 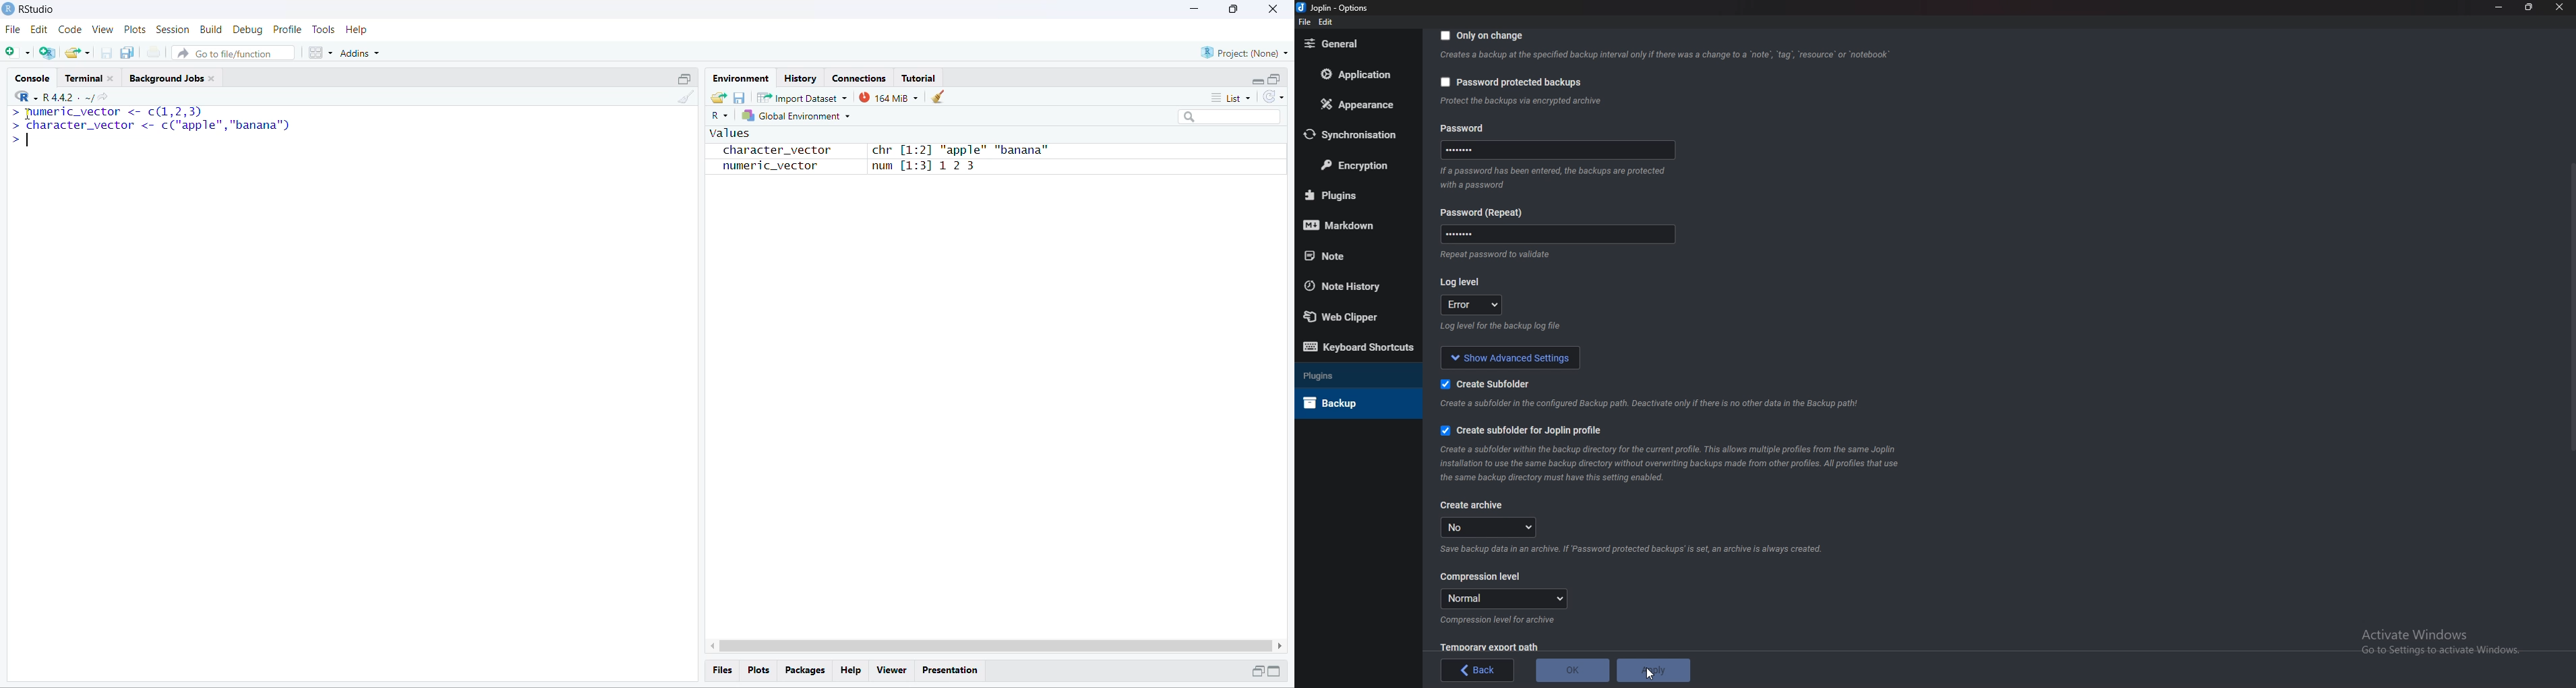 I want to click on refresh, so click(x=1274, y=97).